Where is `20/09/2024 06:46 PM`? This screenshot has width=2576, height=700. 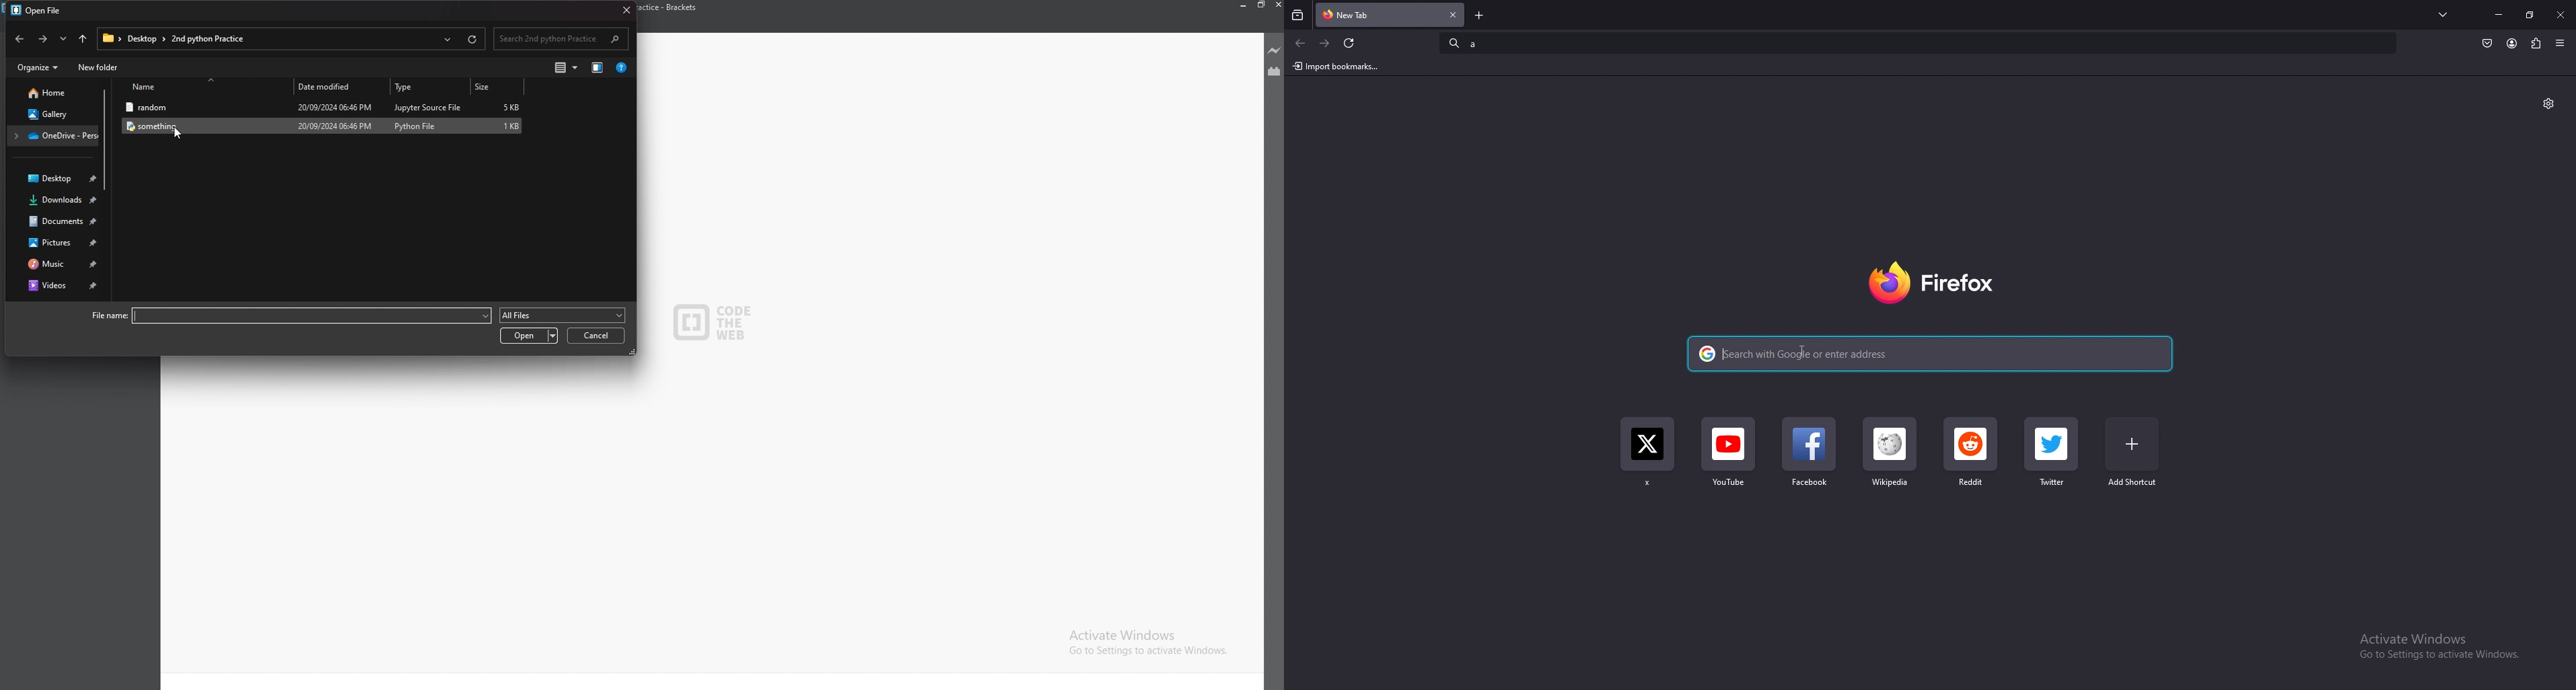
20/09/2024 06:46 PM is located at coordinates (333, 106).